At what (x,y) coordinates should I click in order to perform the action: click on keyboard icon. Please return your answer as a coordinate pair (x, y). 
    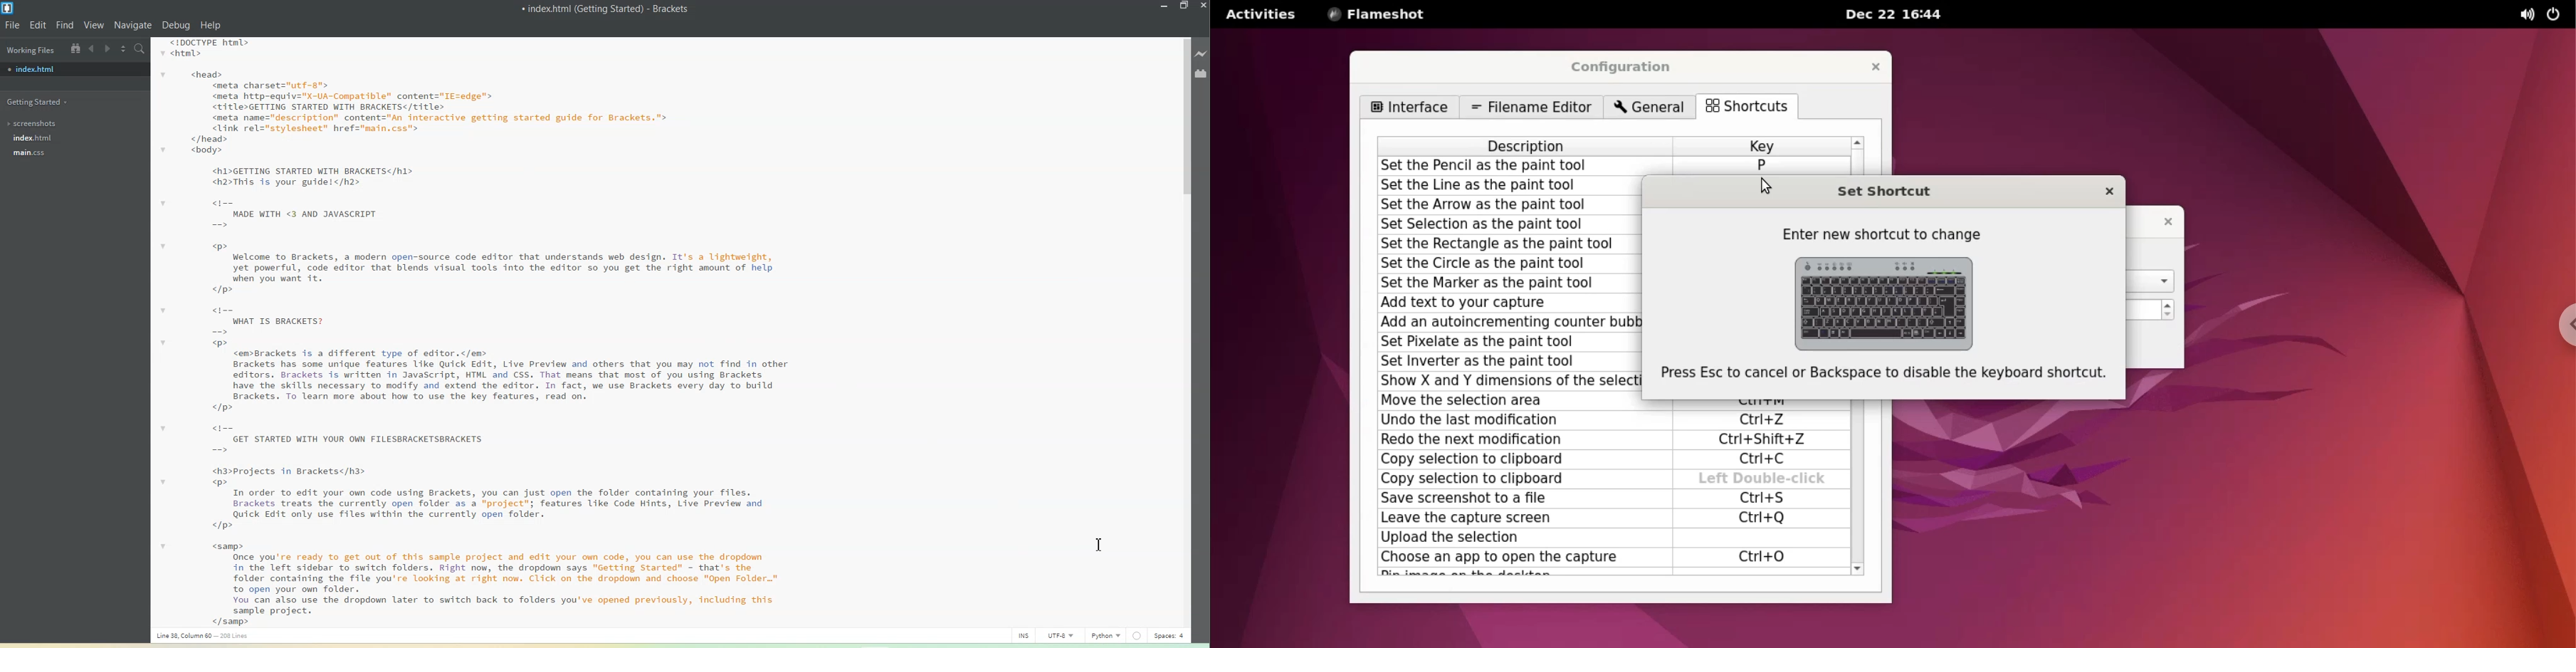
    Looking at the image, I should click on (1890, 303).